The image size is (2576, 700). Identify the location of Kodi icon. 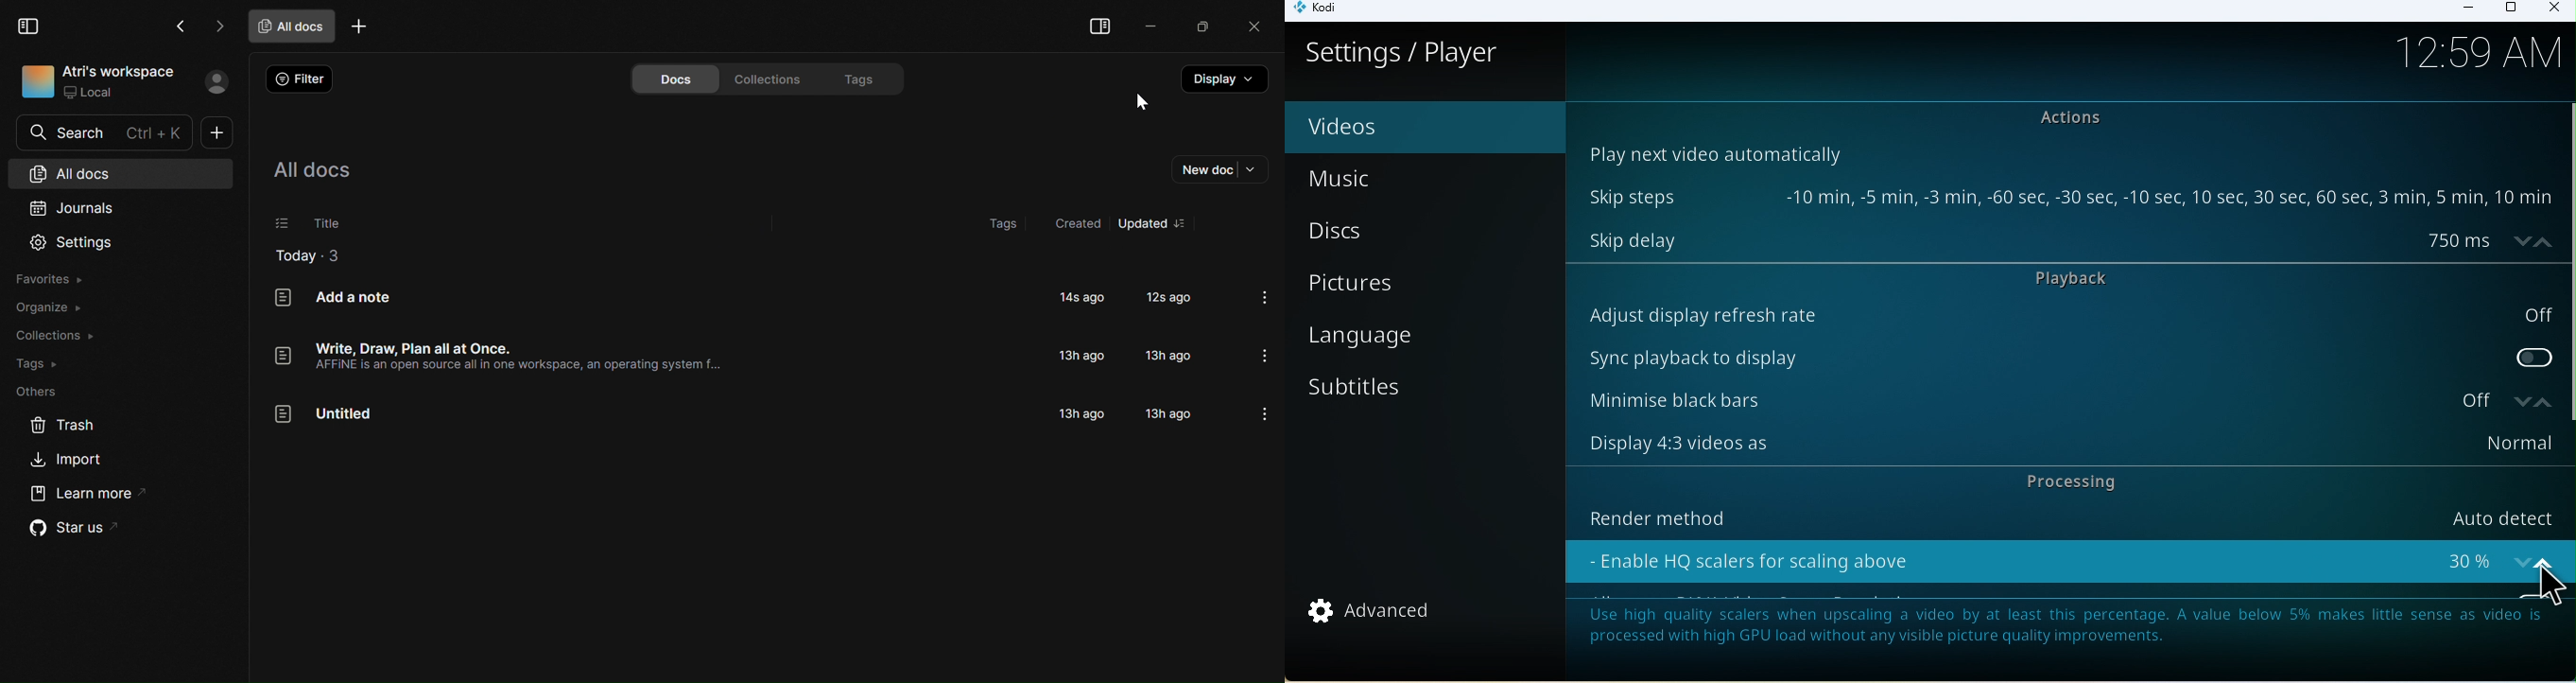
(1323, 11).